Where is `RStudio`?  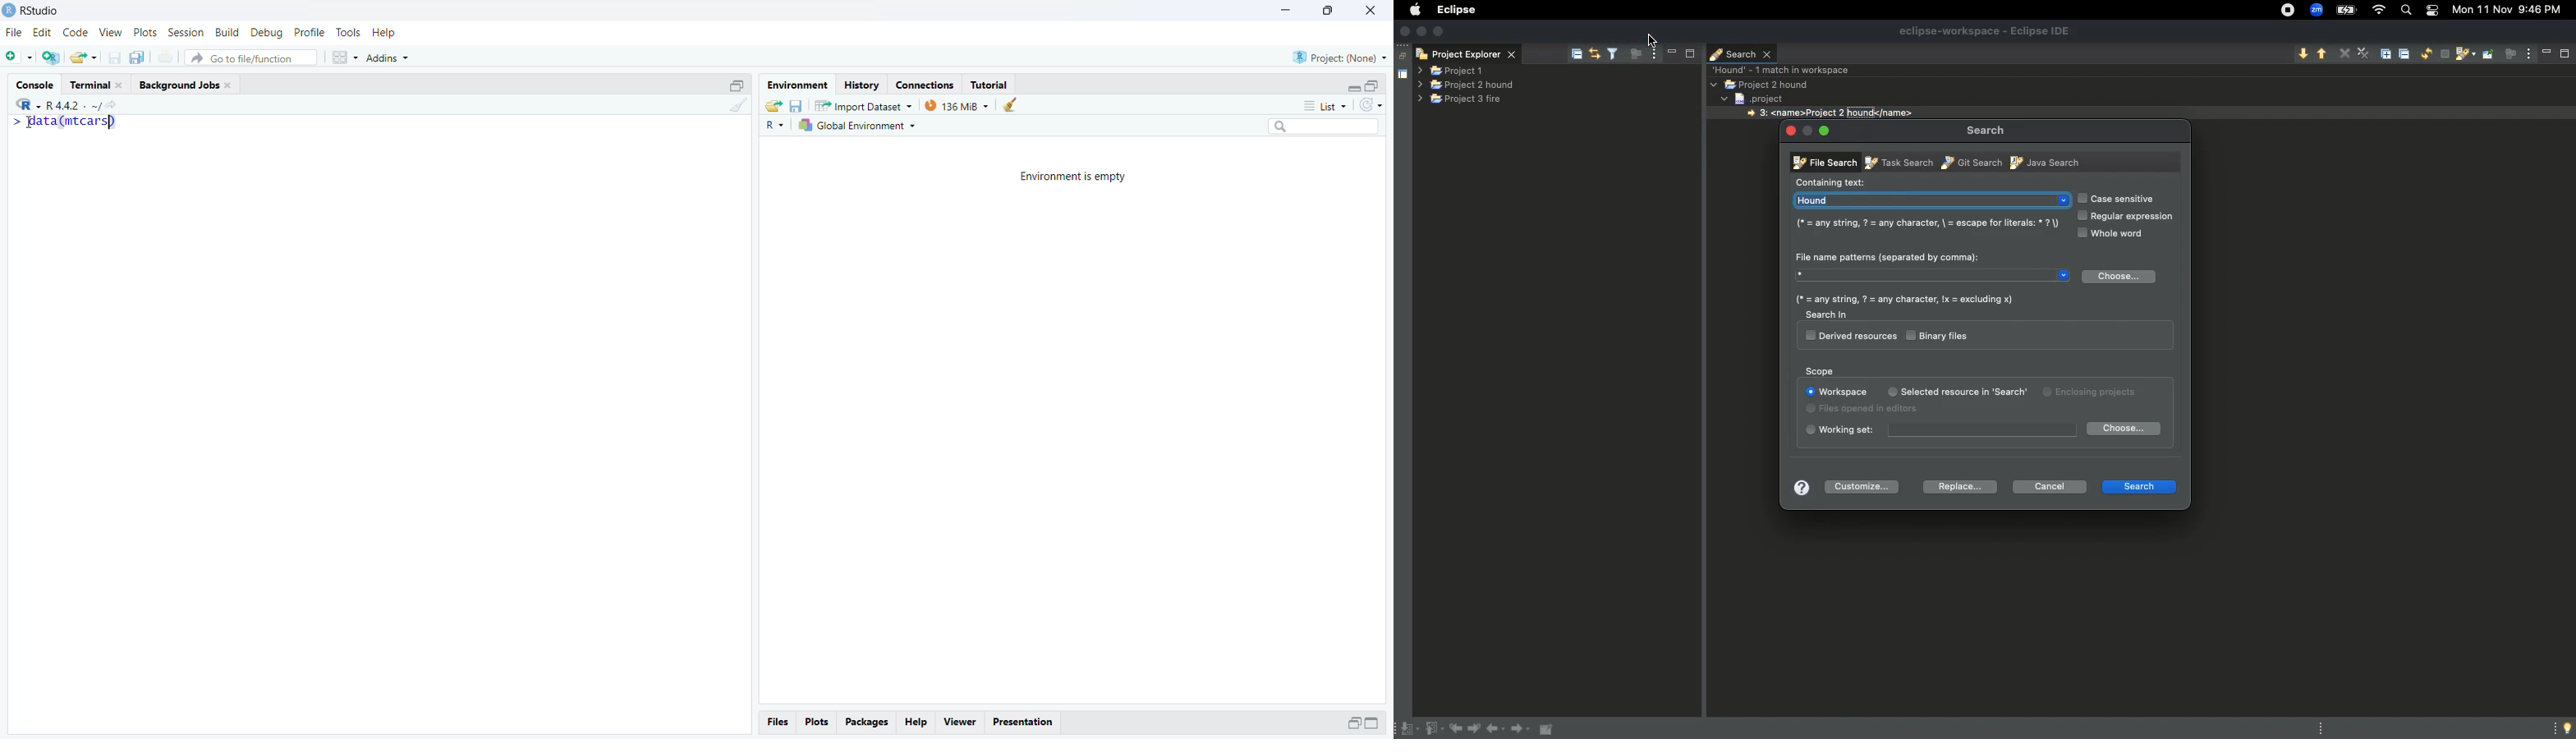 RStudio is located at coordinates (38, 11).